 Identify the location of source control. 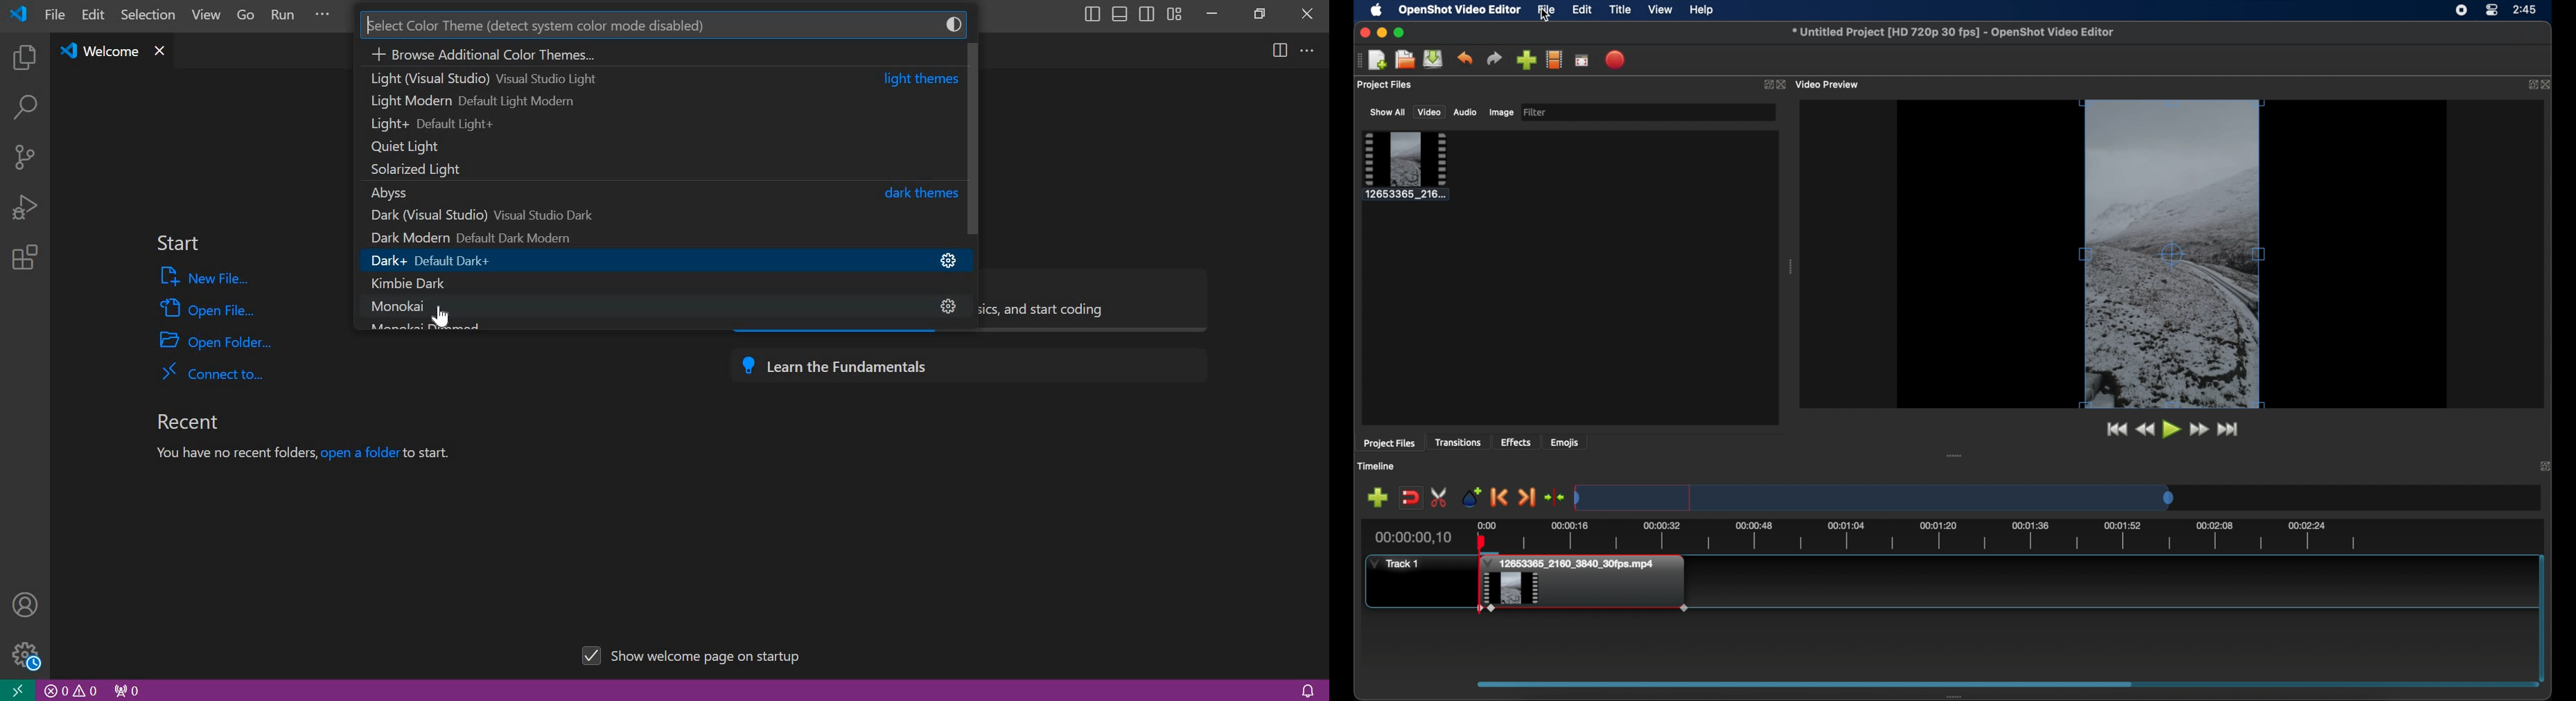
(24, 156).